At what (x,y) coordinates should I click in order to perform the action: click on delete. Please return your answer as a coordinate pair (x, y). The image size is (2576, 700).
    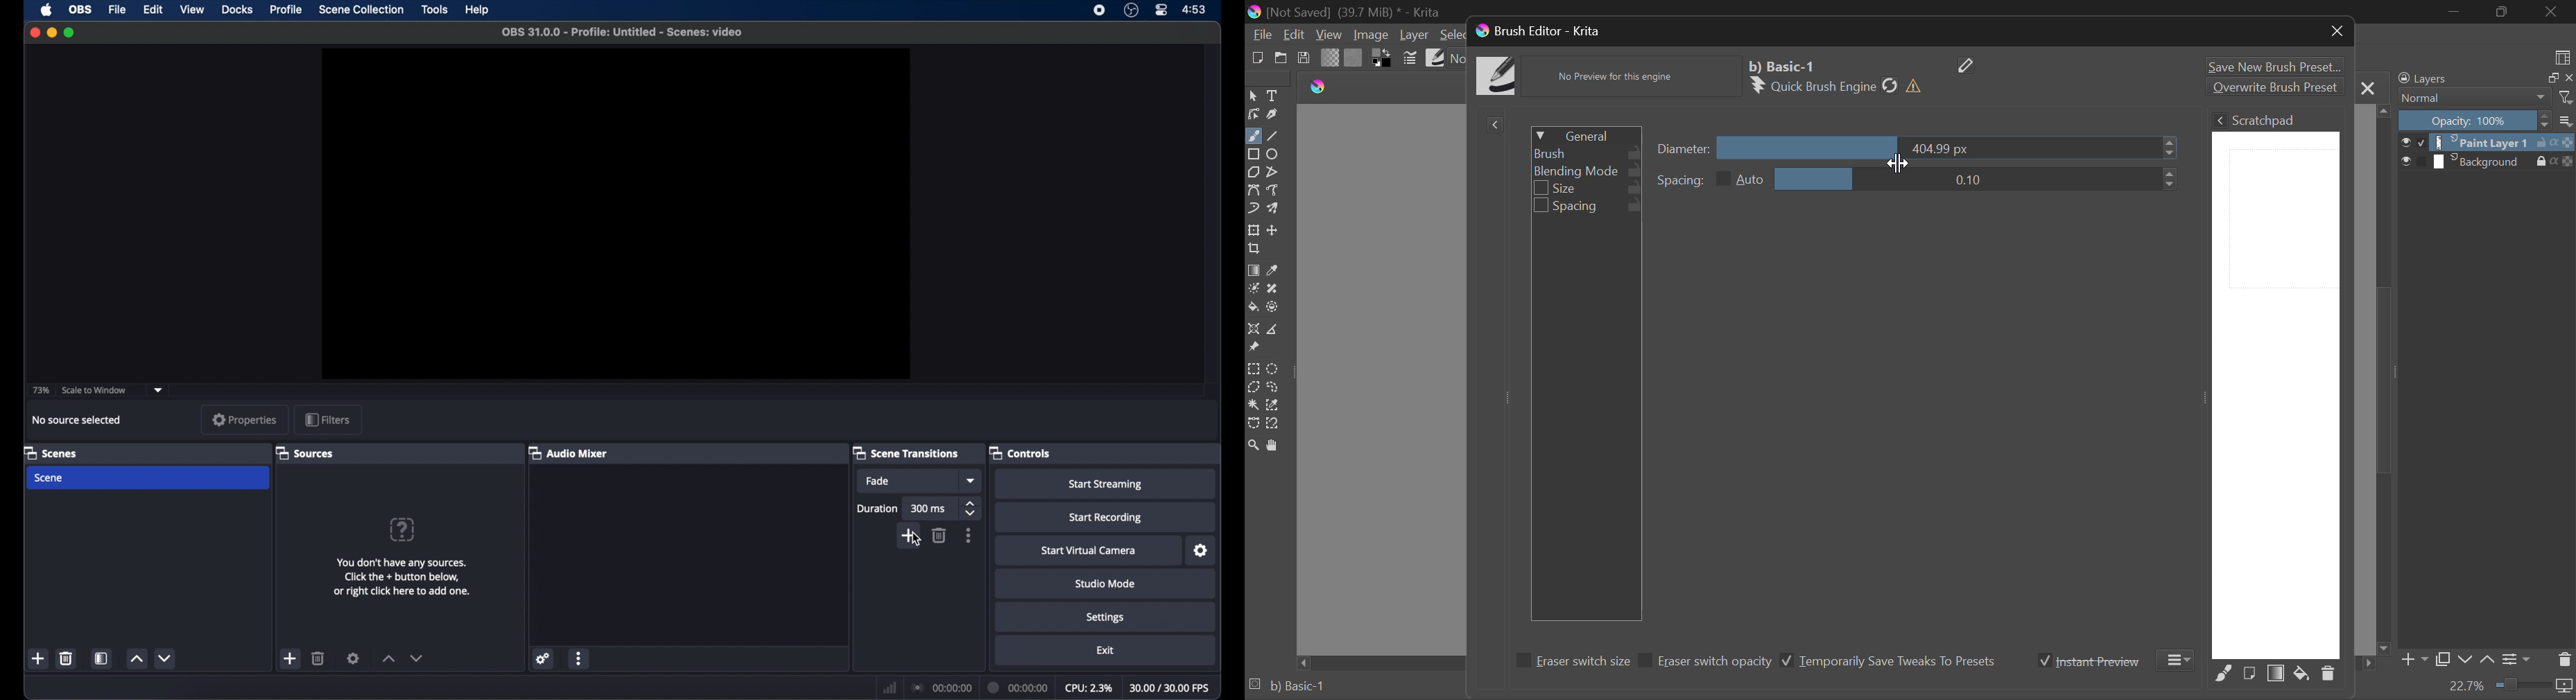
    Looking at the image, I should click on (319, 658).